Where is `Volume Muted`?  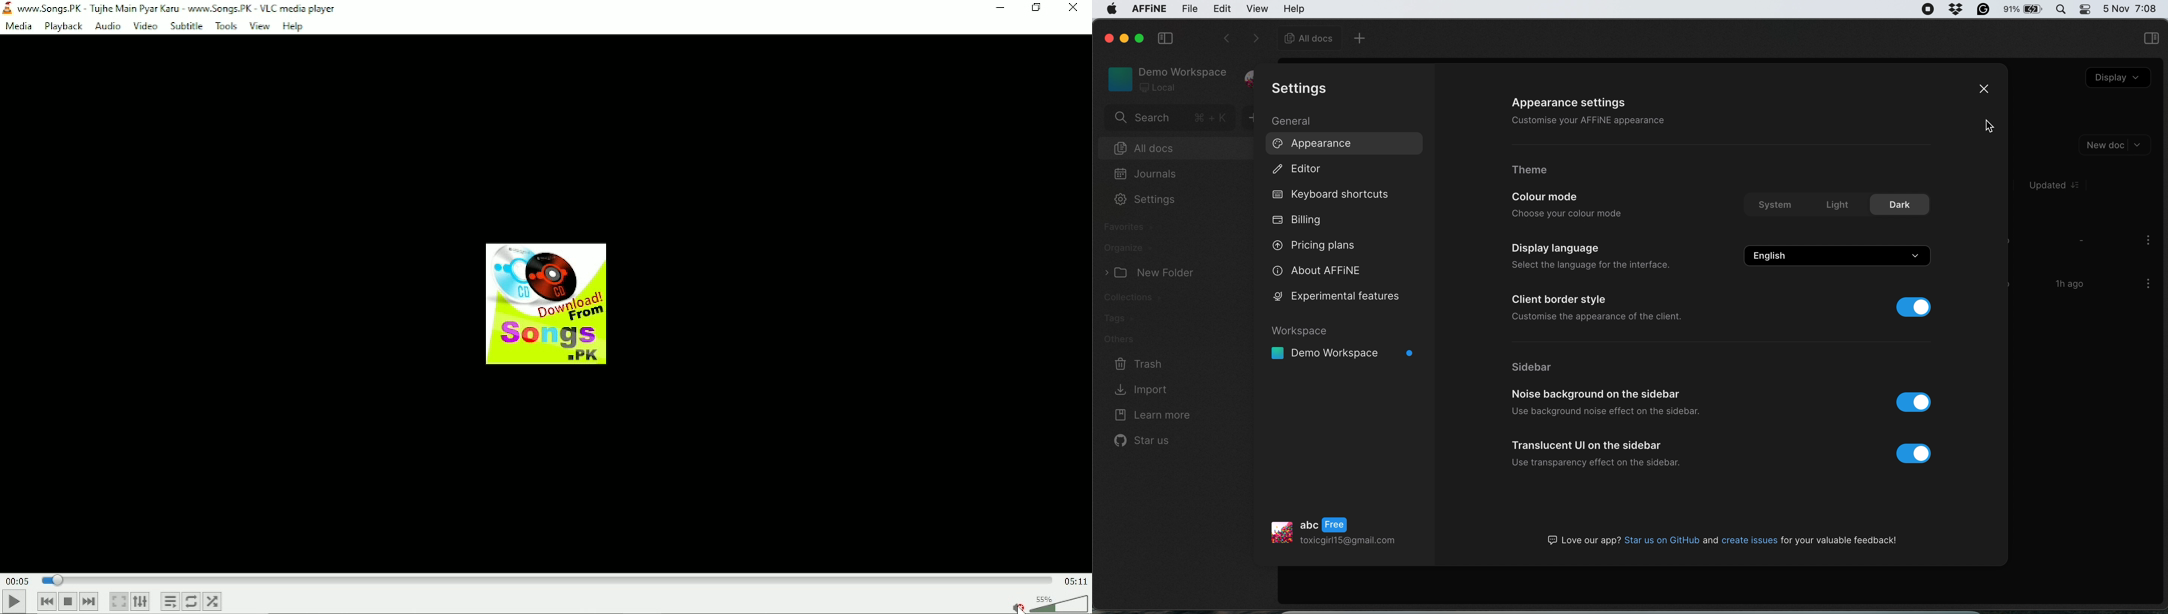 Volume Muted is located at coordinates (1046, 604).